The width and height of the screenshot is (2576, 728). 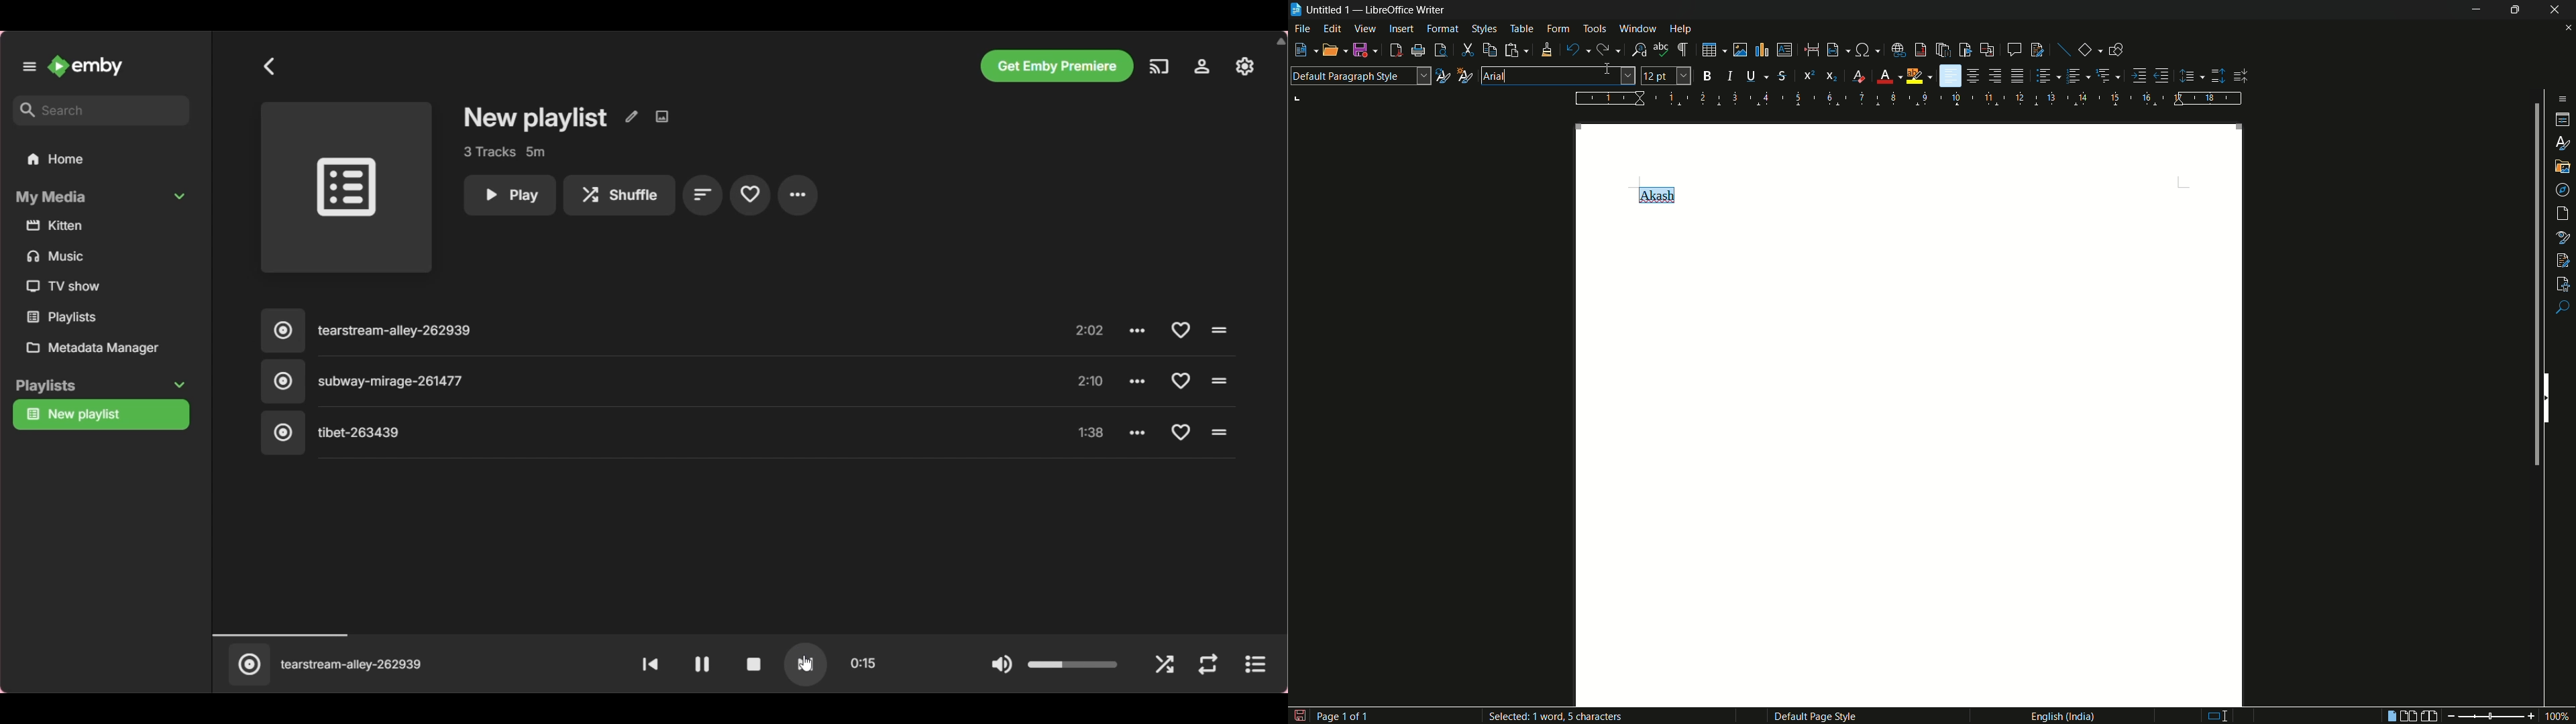 I want to click on align center, so click(x=1974, y=76).